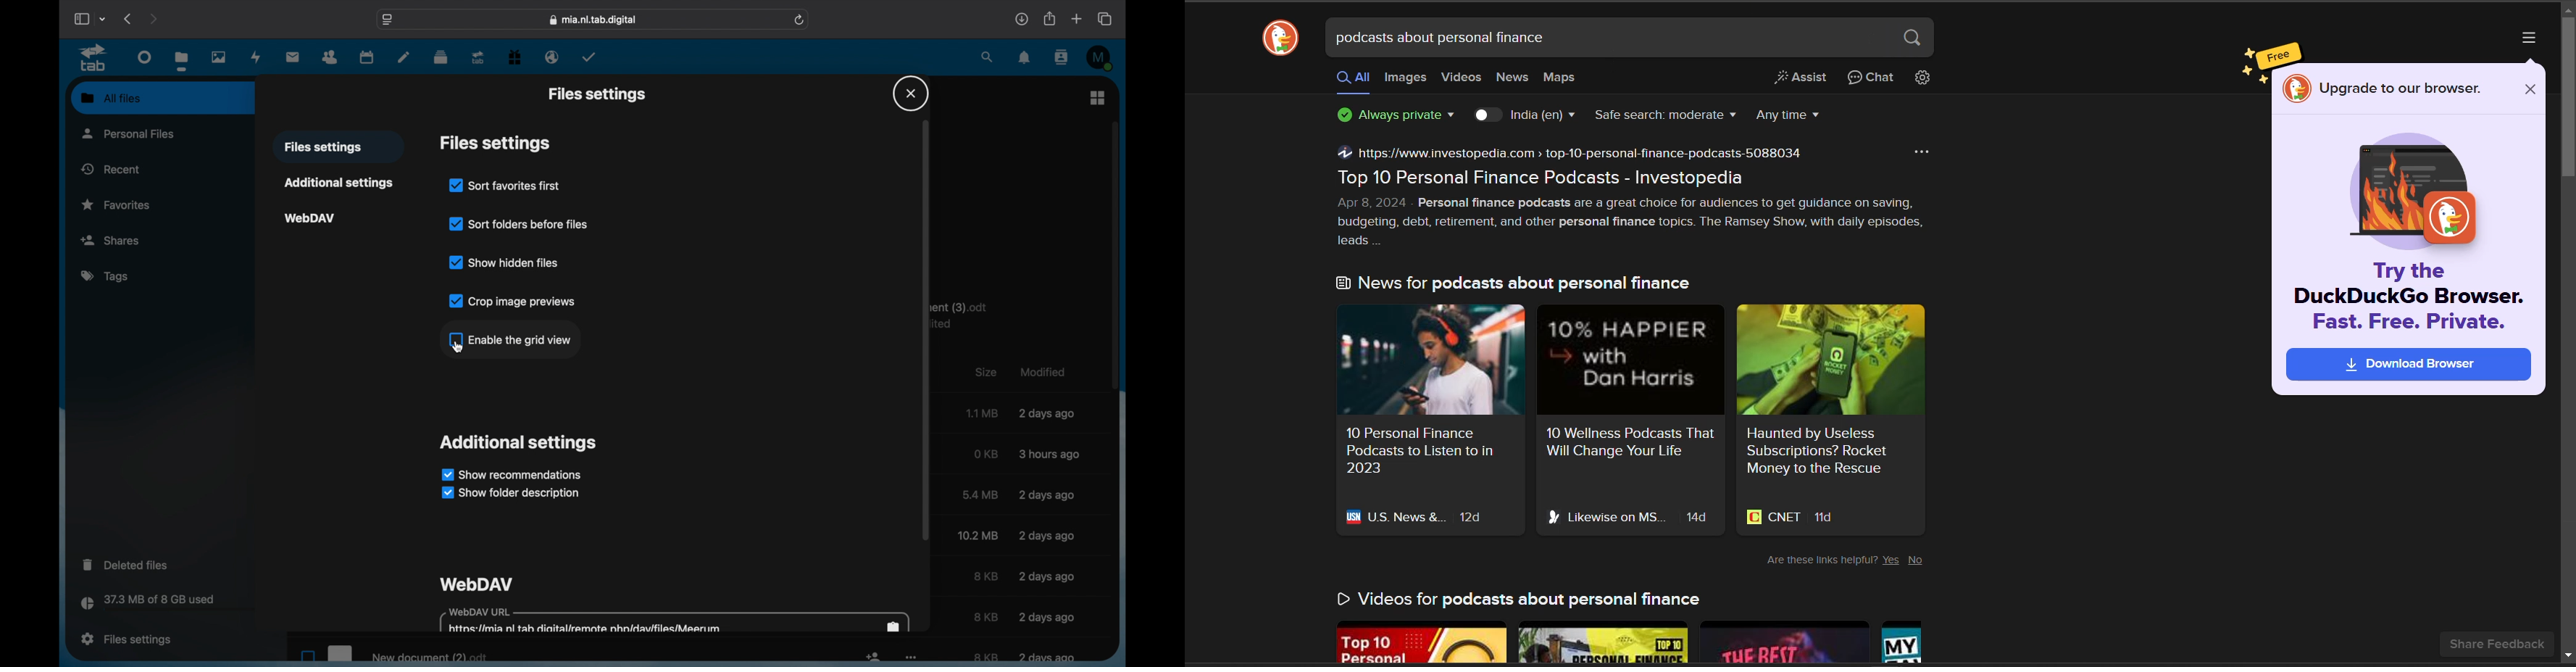  Describe the element at coordinates (983, 413) in the screenshot. I see `size` at that location.